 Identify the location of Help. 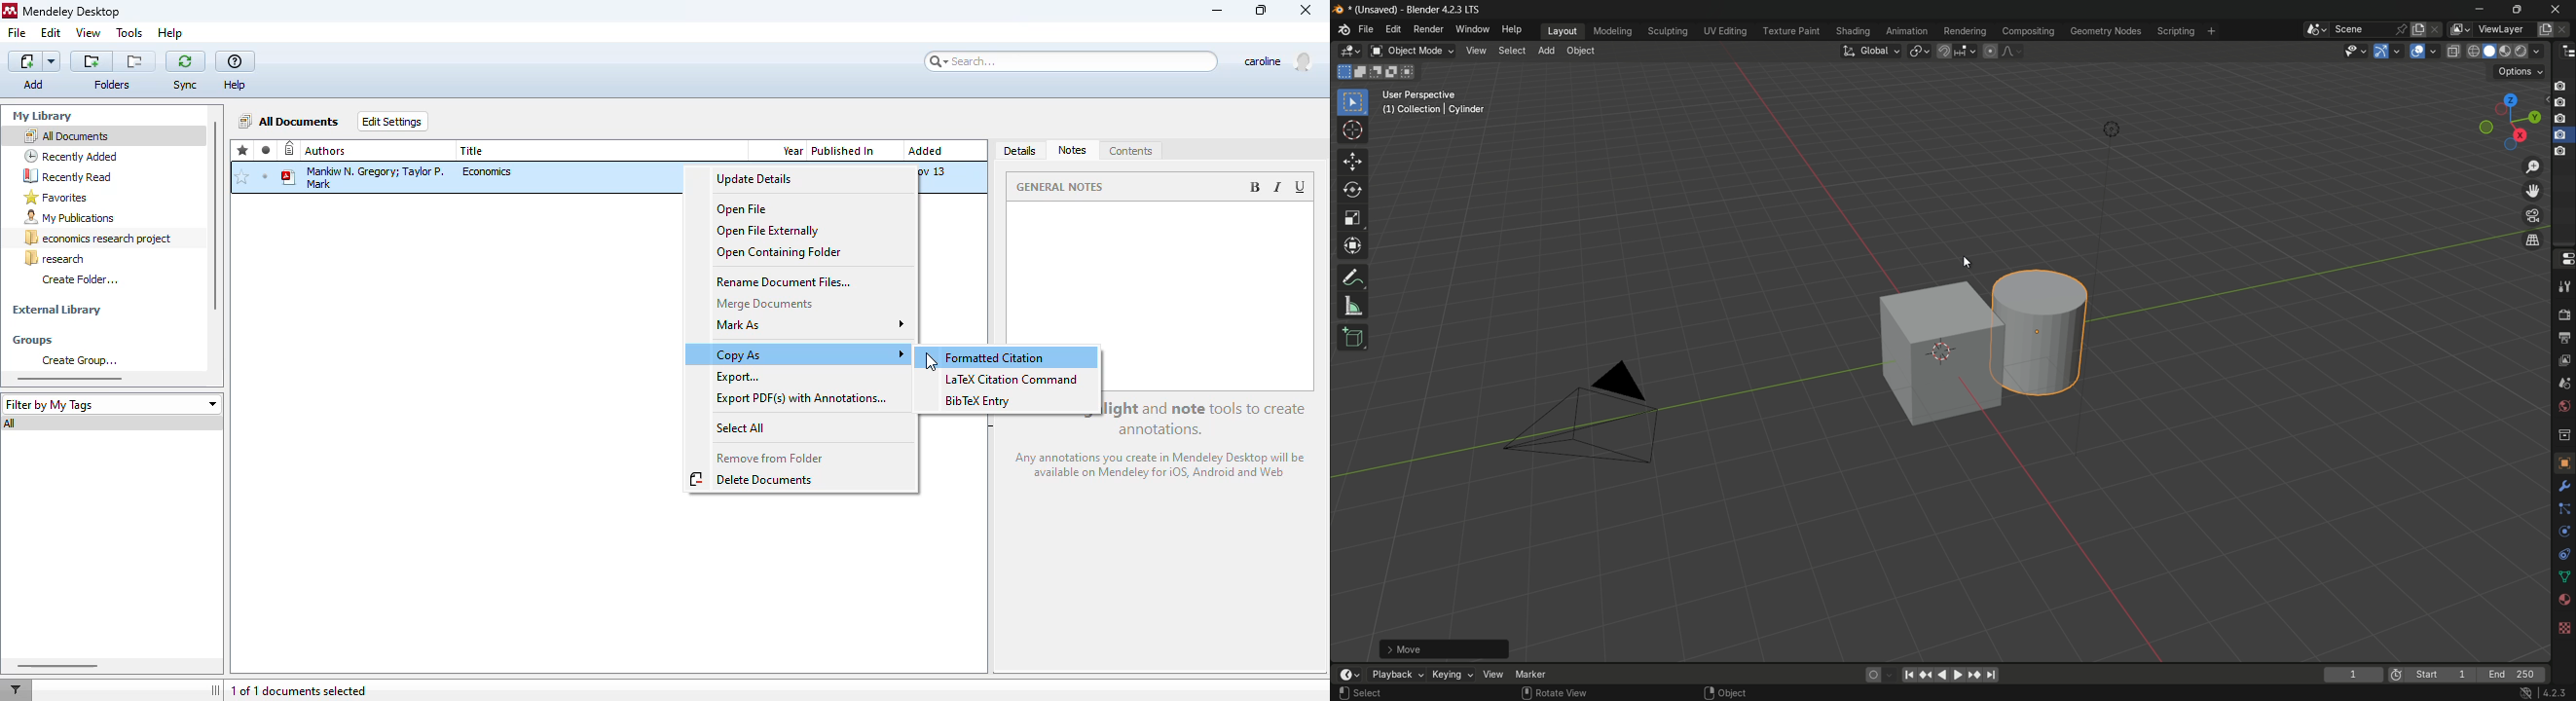
(239, 85).